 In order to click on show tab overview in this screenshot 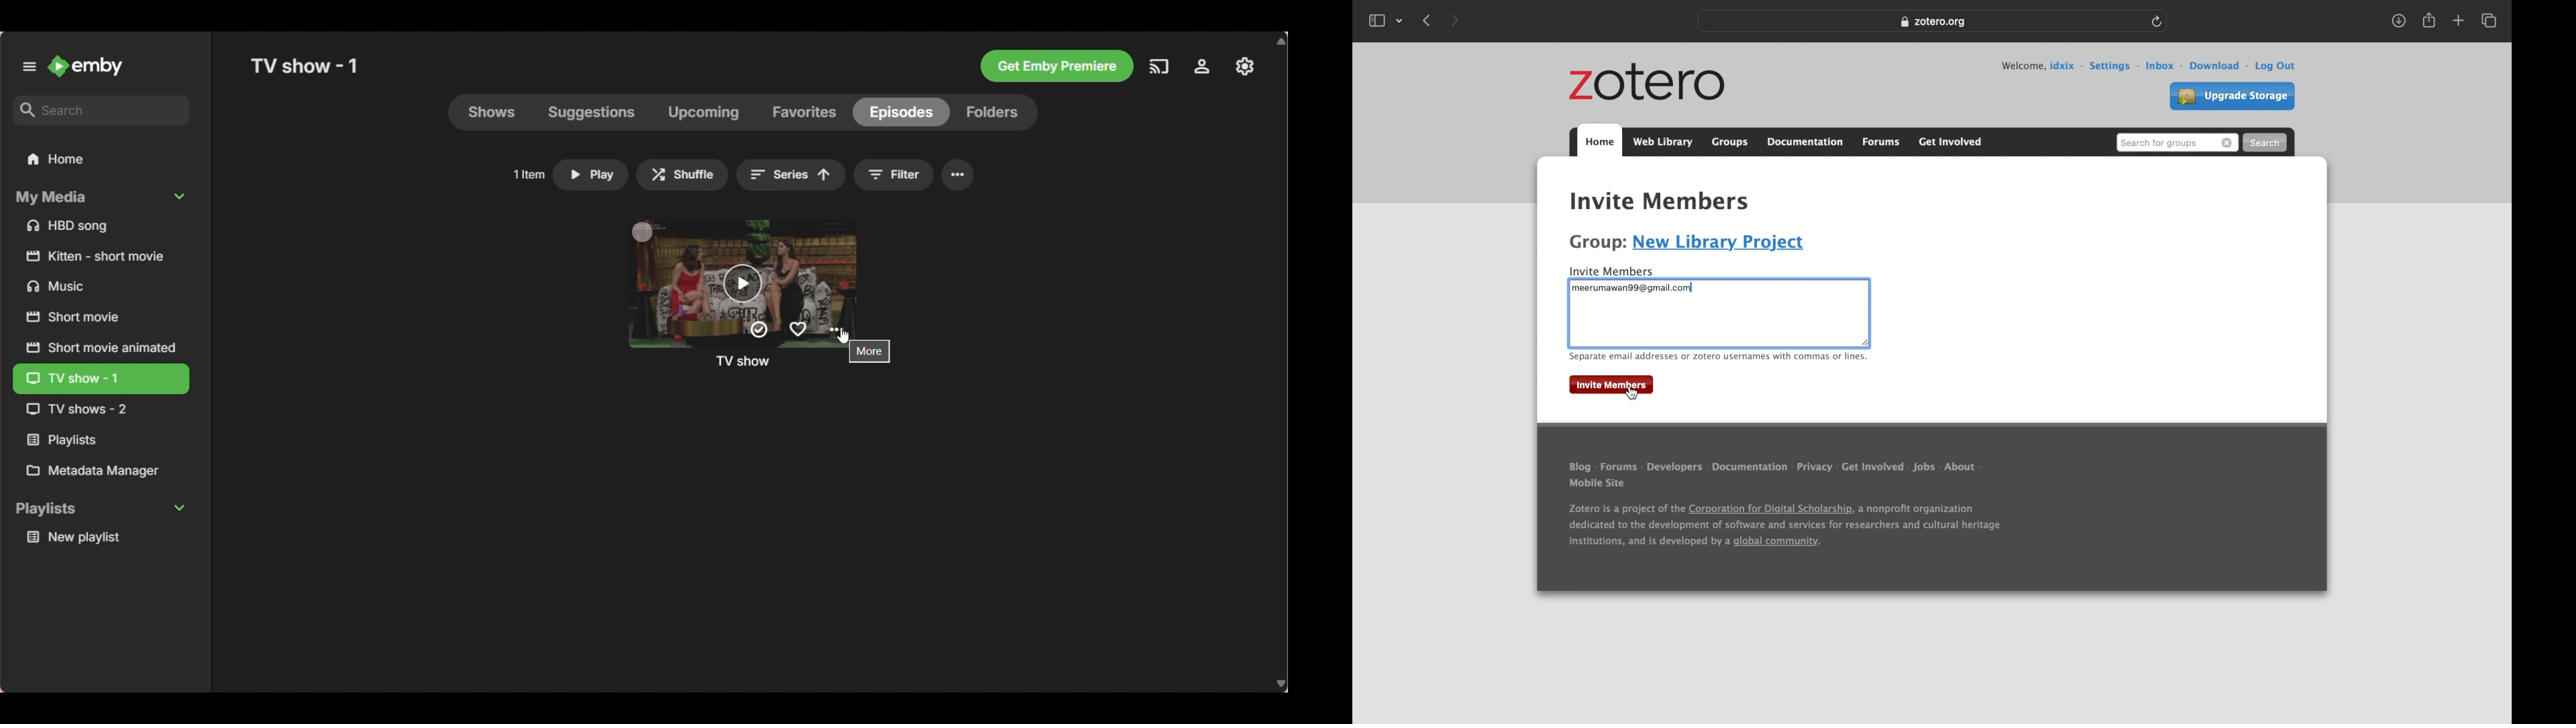, I will do `click(2488, 21)`.